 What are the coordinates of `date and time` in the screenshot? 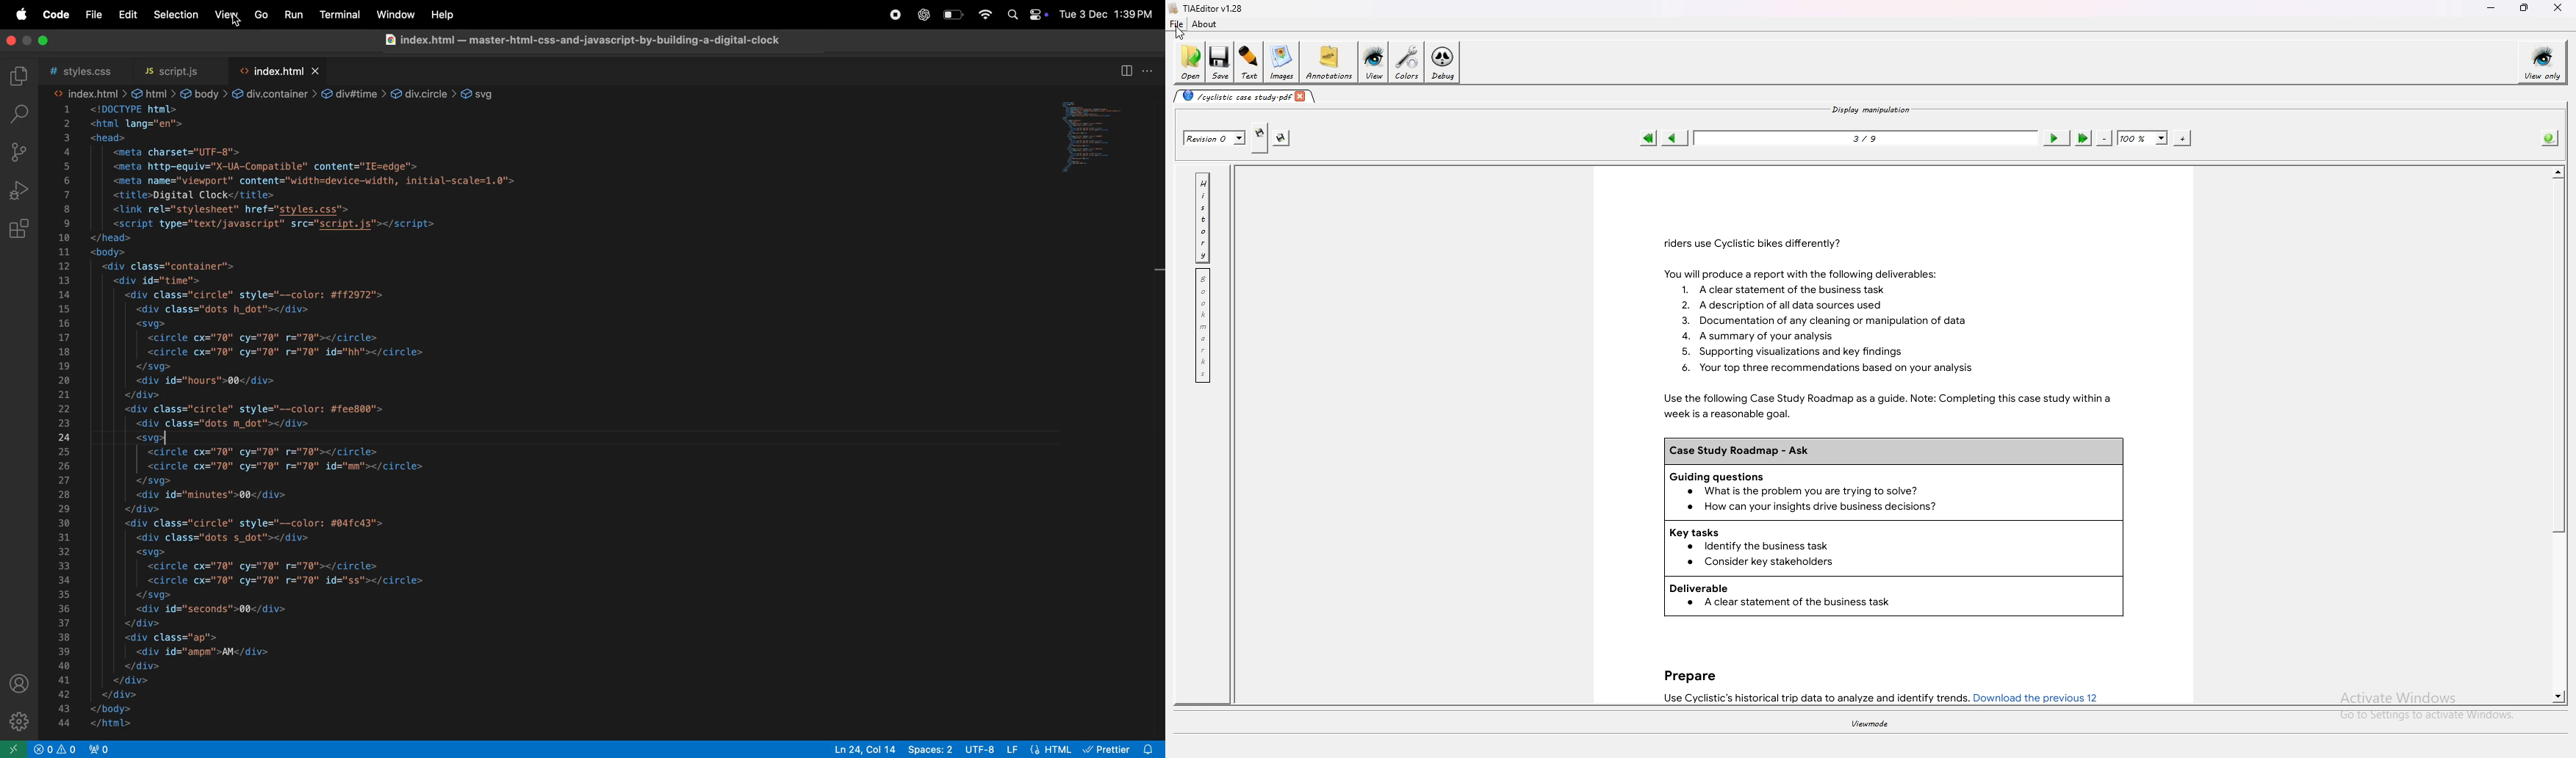 It's located at (1109, 15).